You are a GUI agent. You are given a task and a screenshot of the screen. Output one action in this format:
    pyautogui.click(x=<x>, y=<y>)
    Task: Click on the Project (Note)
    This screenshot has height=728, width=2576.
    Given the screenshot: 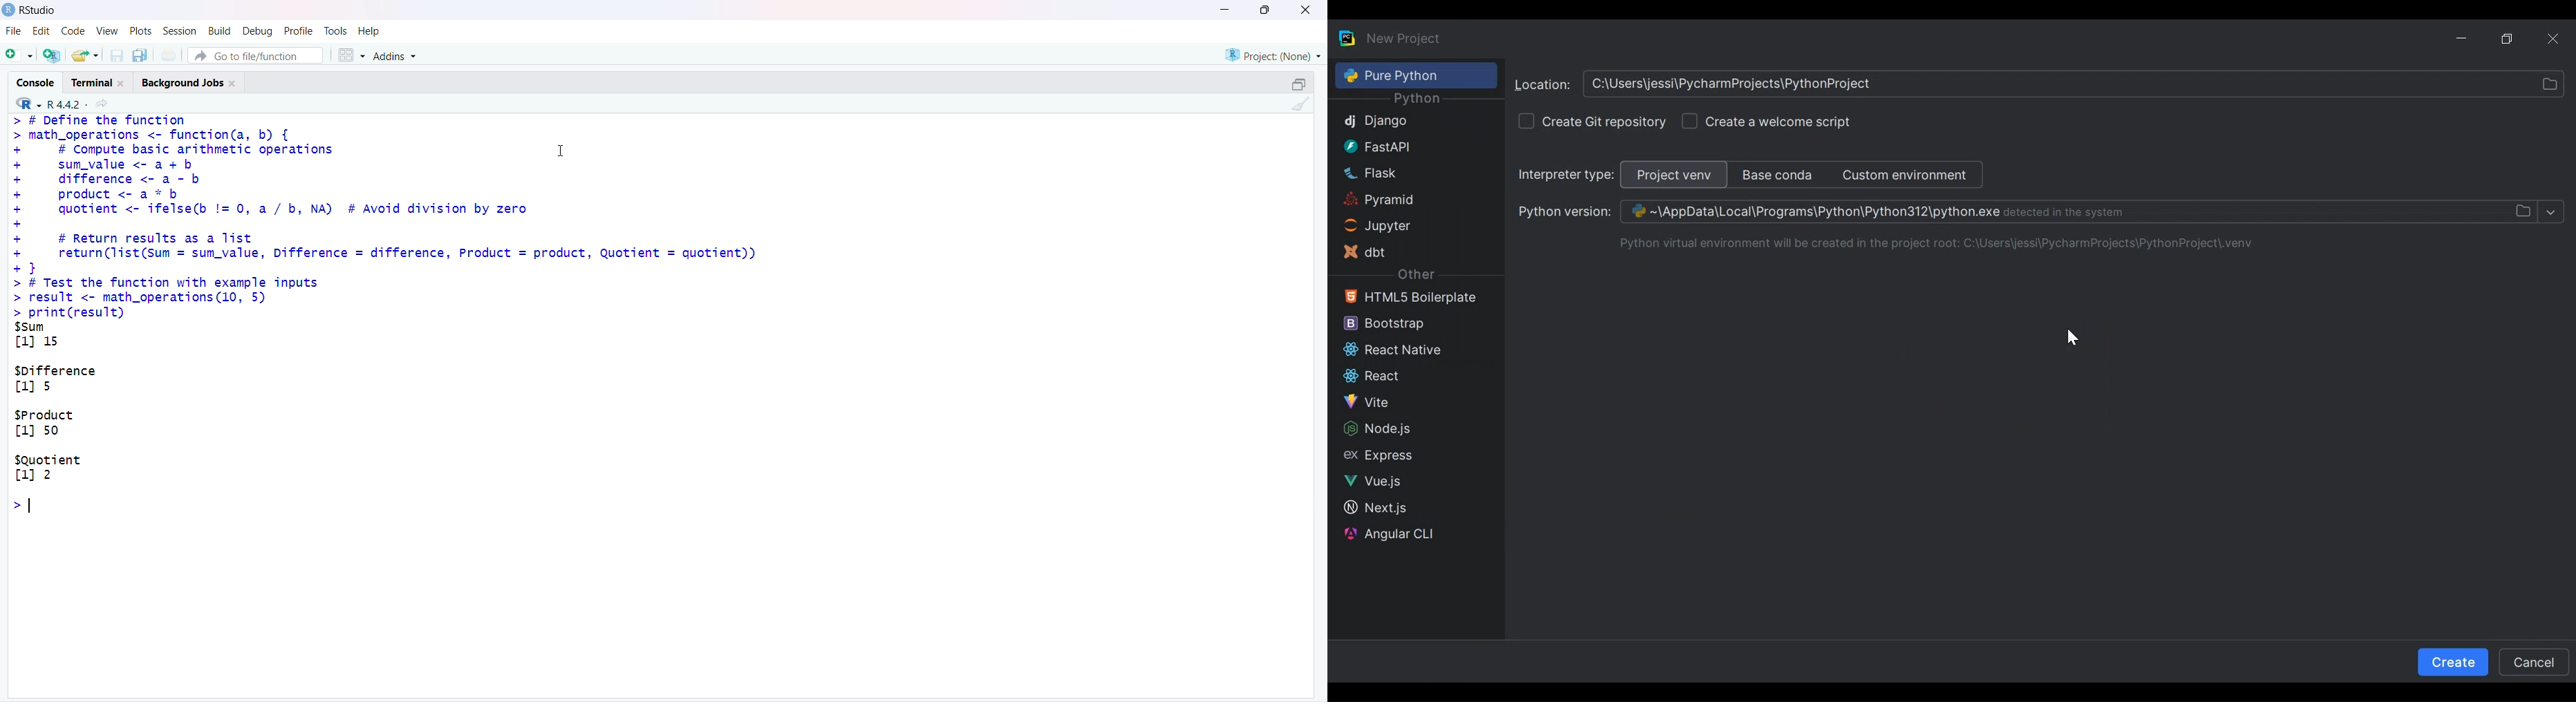 What is the action you would take?
    pyautogui.click(x=1272, y=54)
    